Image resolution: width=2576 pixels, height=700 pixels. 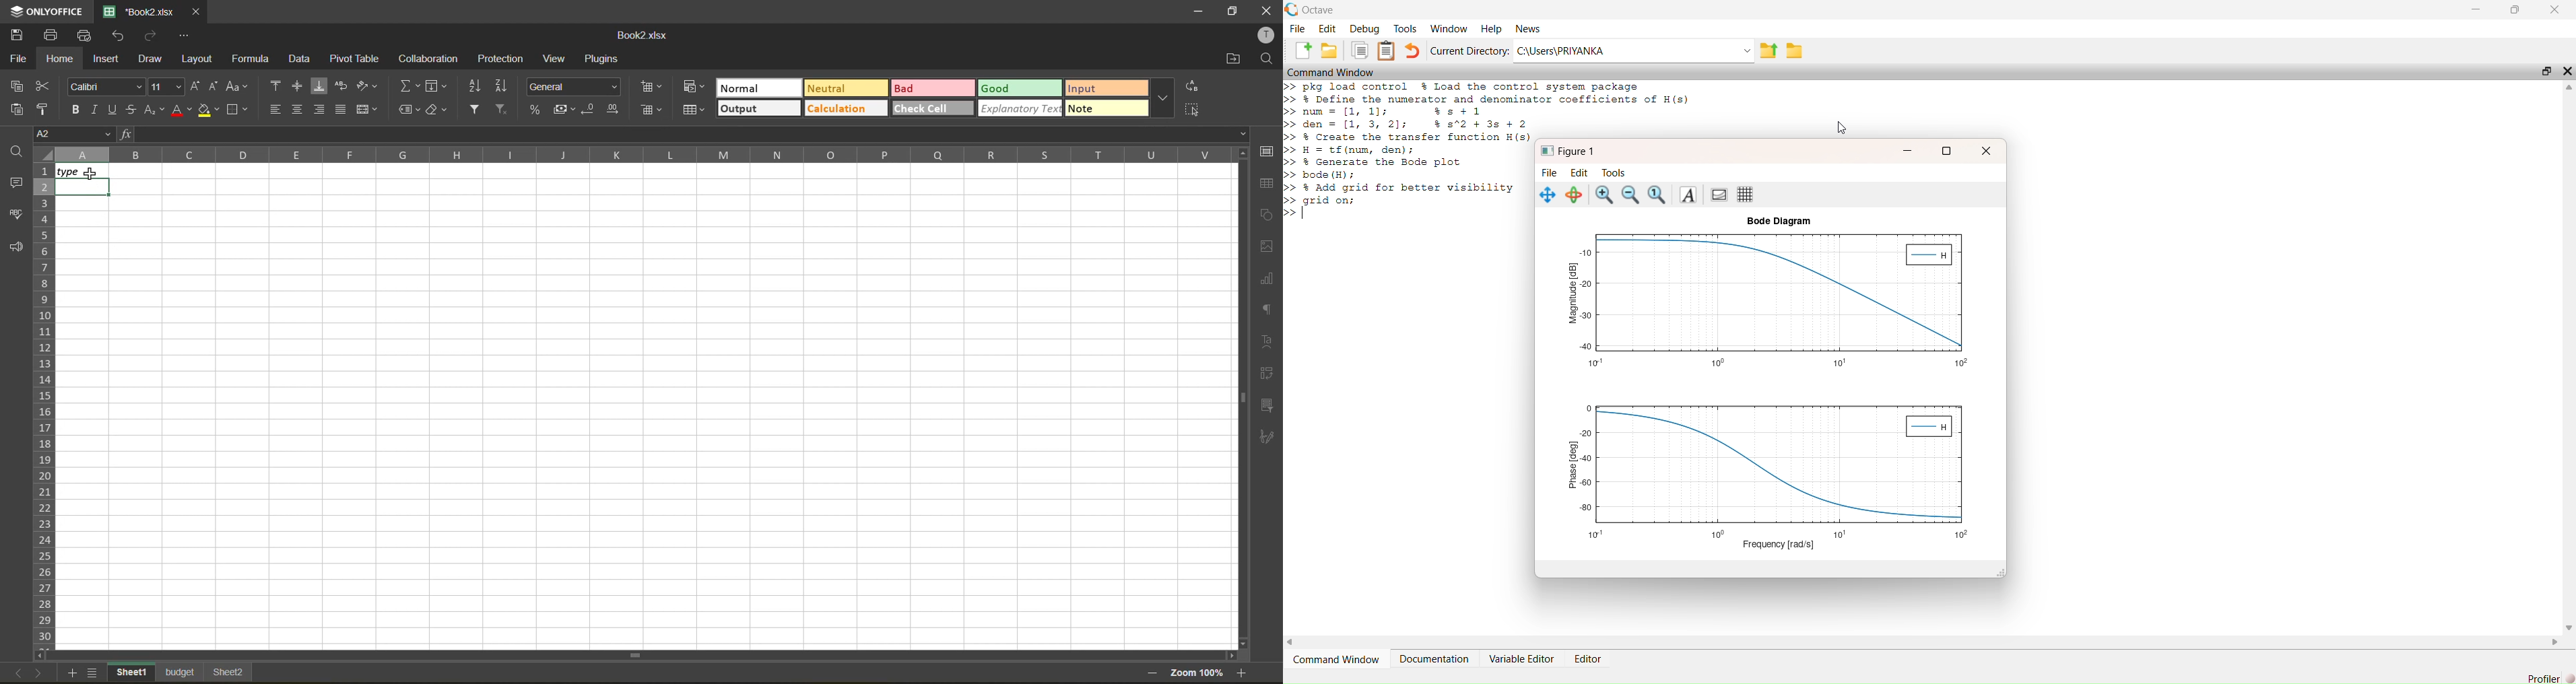 What do you see at coordinates (651, 86) in the screenshot?
I see `insert cells` at bounding box center [651, 86].